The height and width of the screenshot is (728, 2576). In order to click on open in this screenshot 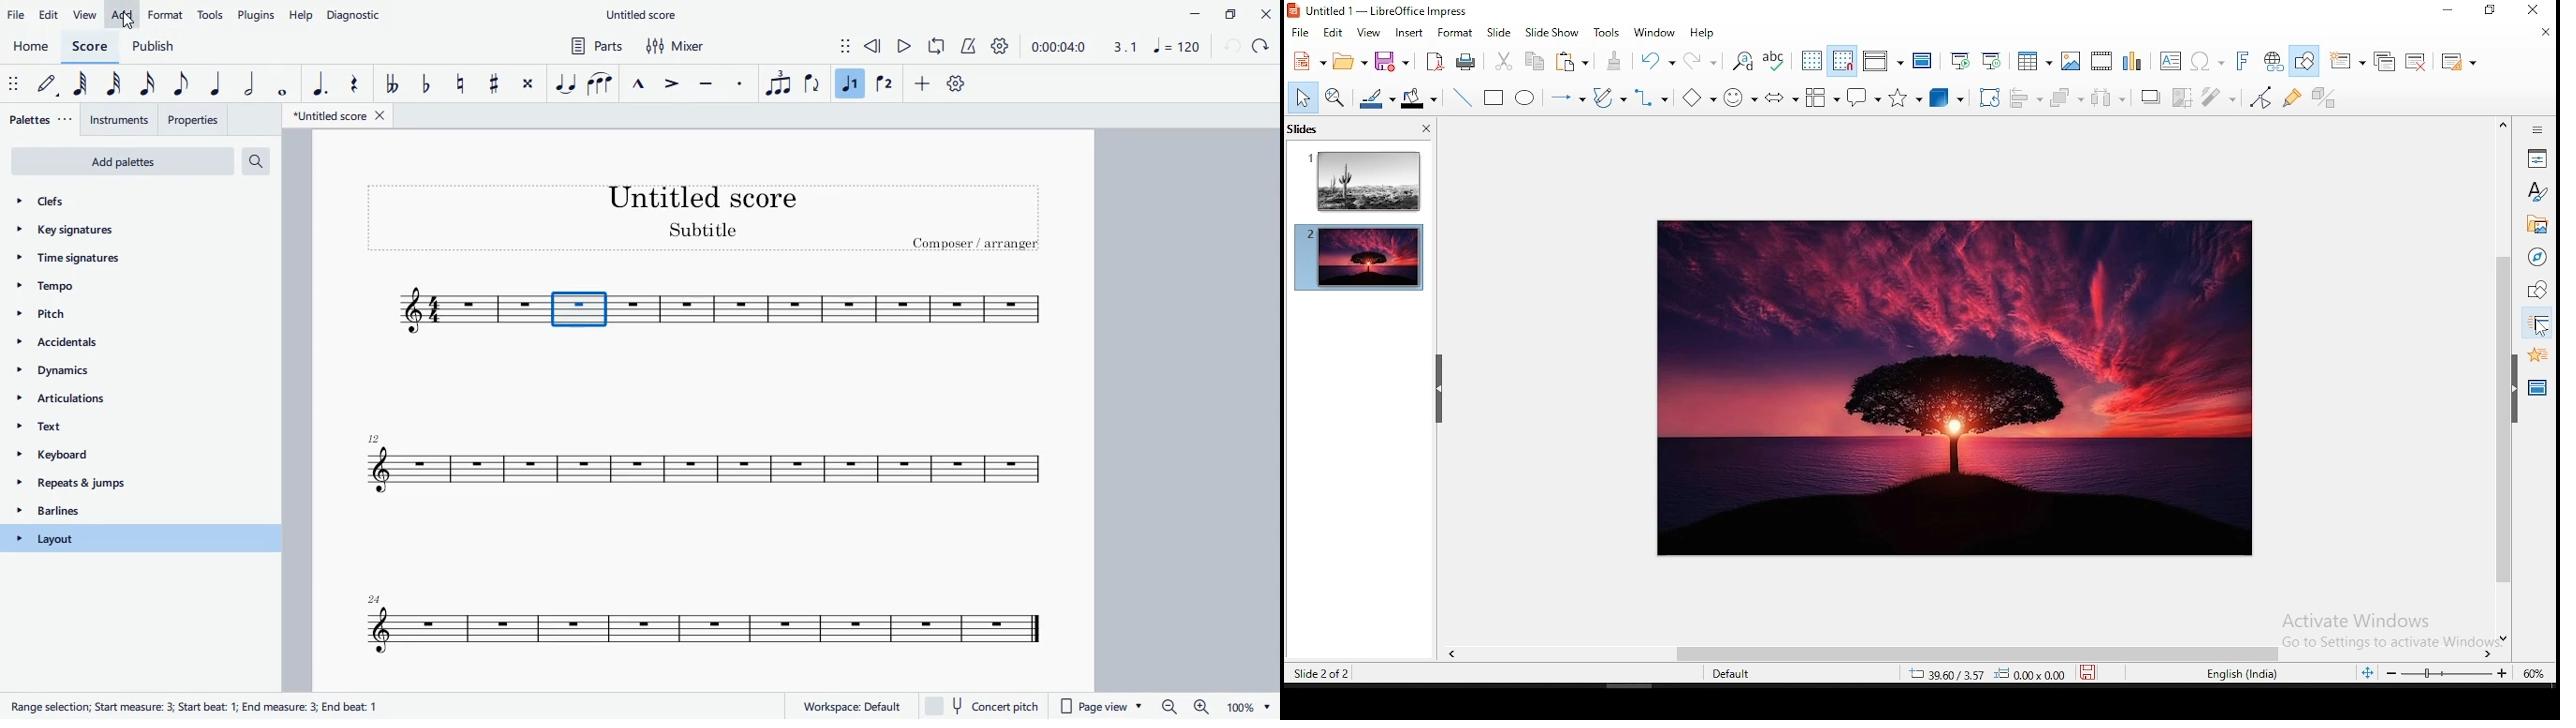, I will do `click(1347, 61)`.